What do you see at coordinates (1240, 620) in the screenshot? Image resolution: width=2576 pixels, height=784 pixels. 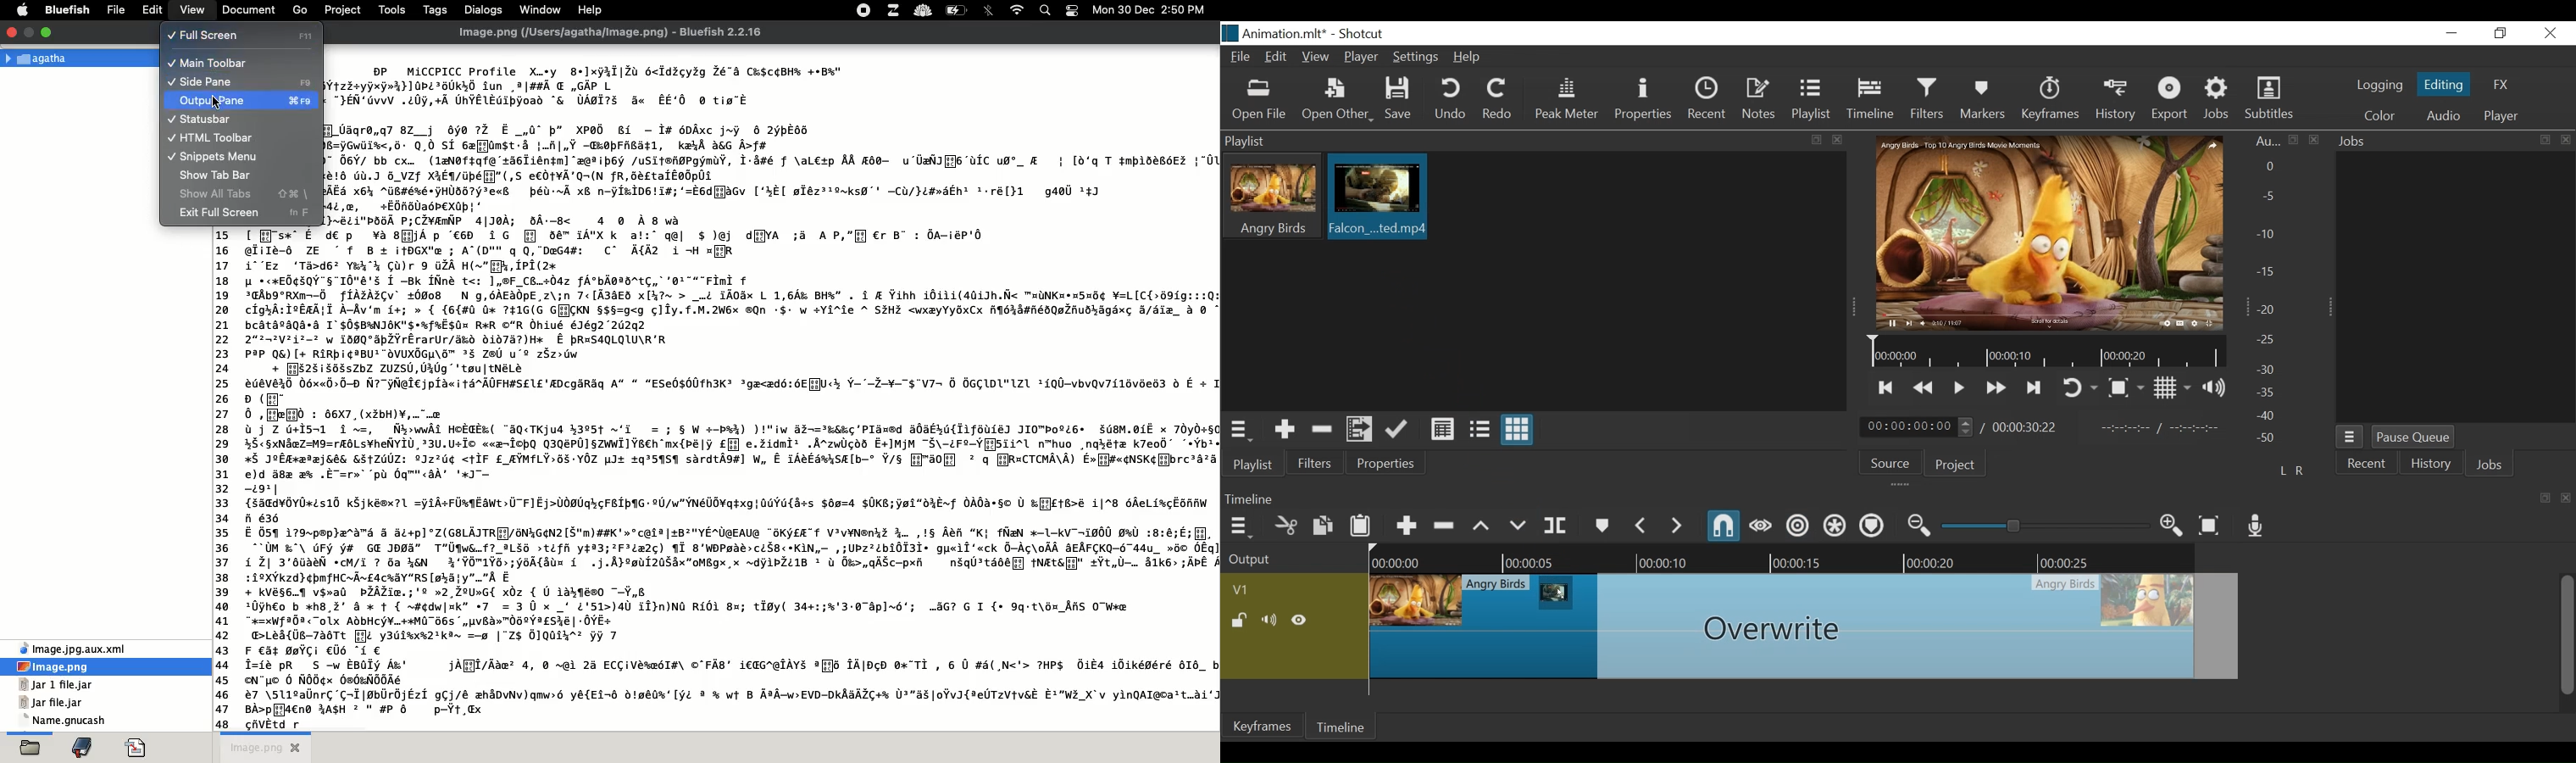 I see `(un)lock track` at bounding box center [1240, 620].